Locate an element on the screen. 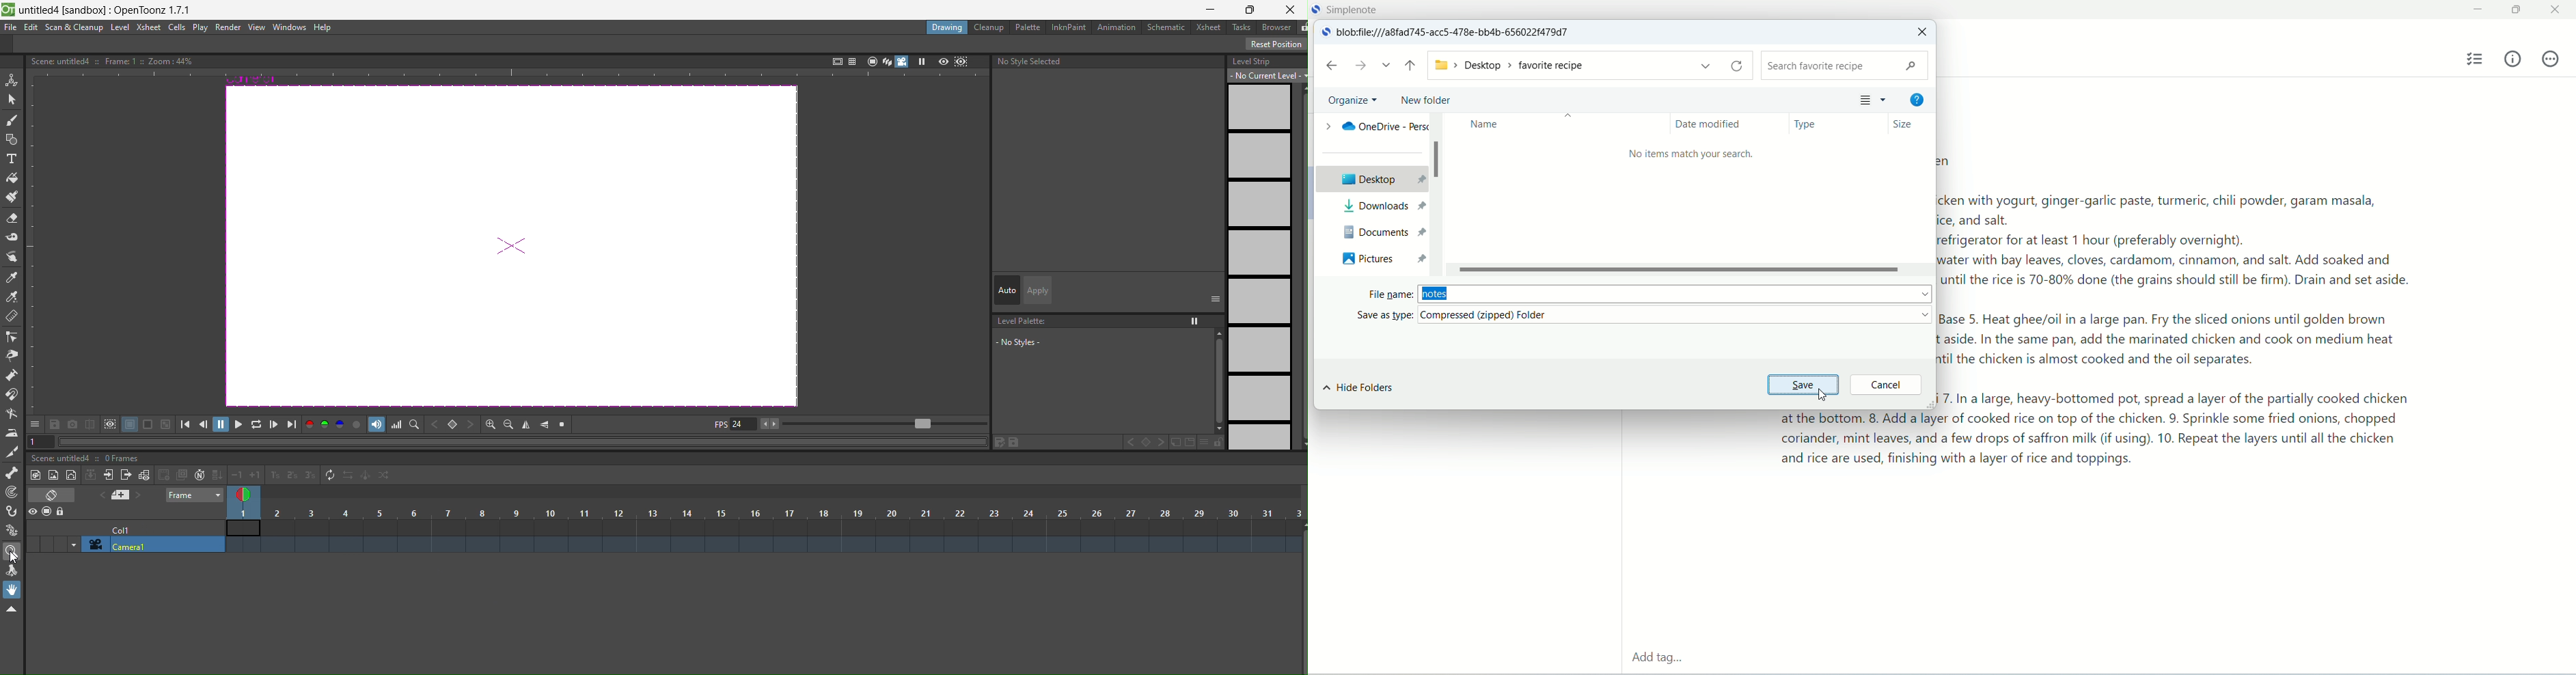 The image size is (2576, 700). search is located at coordinates (1842, 65).